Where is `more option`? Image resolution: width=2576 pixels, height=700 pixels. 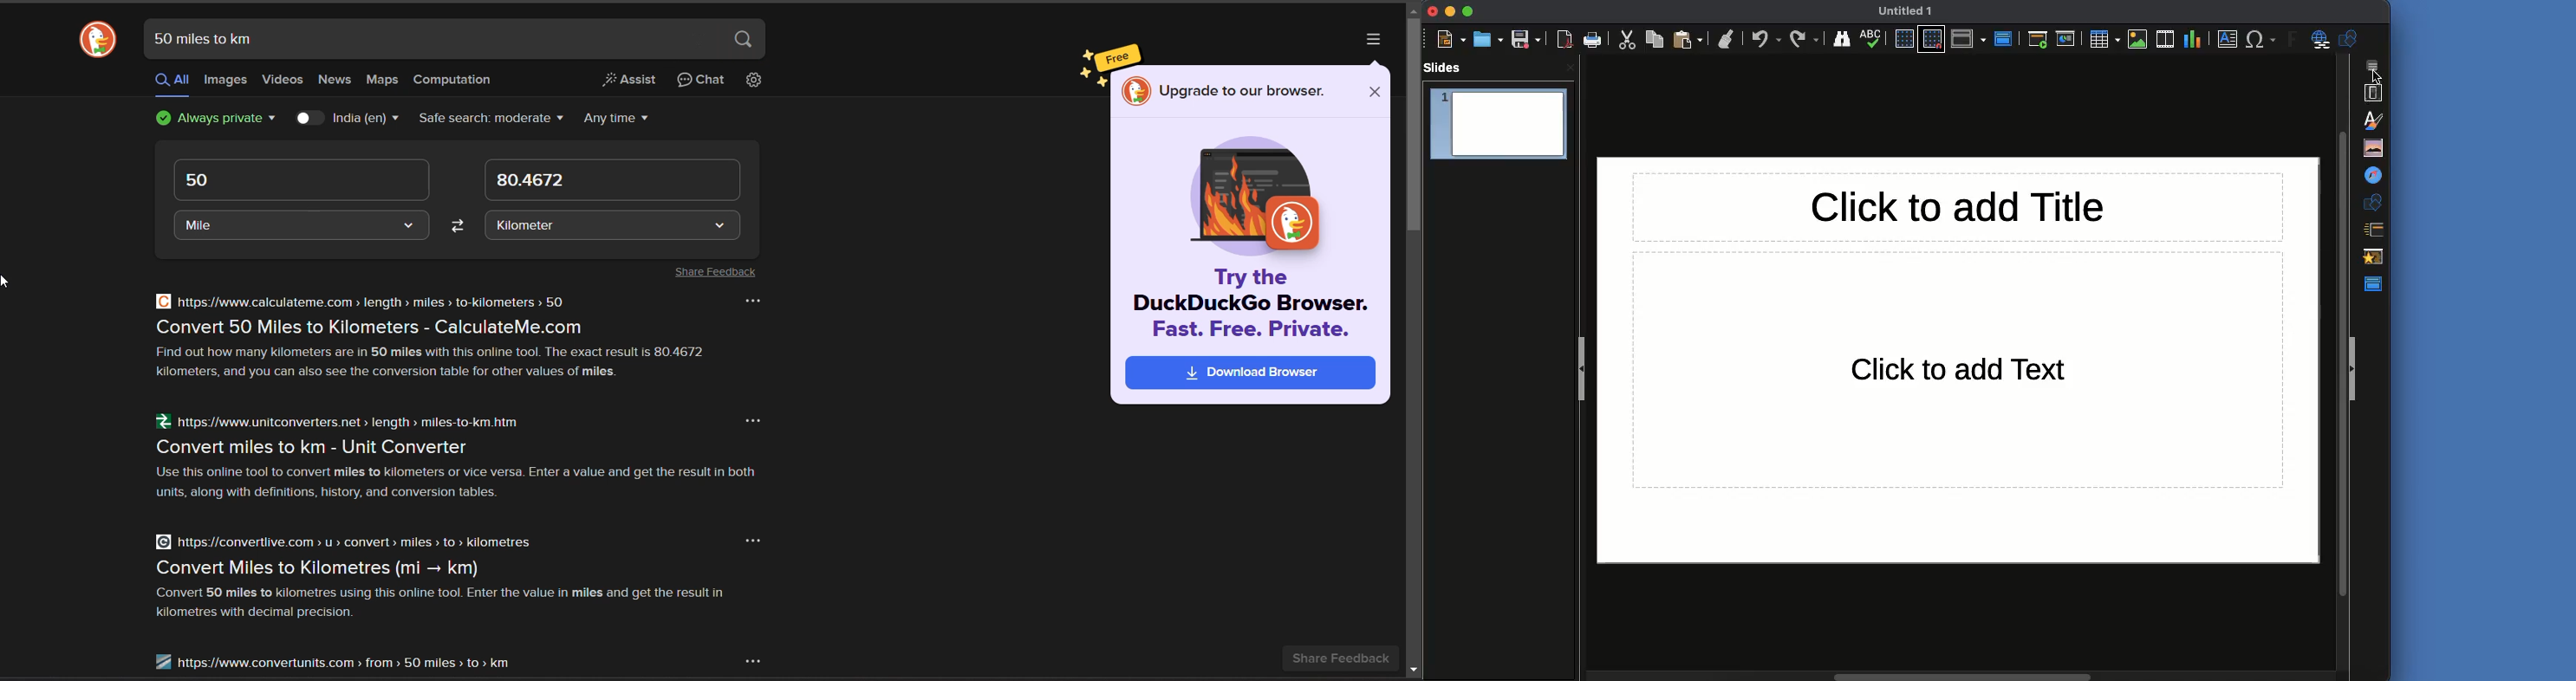 more option is located at coordinates (752, 298).